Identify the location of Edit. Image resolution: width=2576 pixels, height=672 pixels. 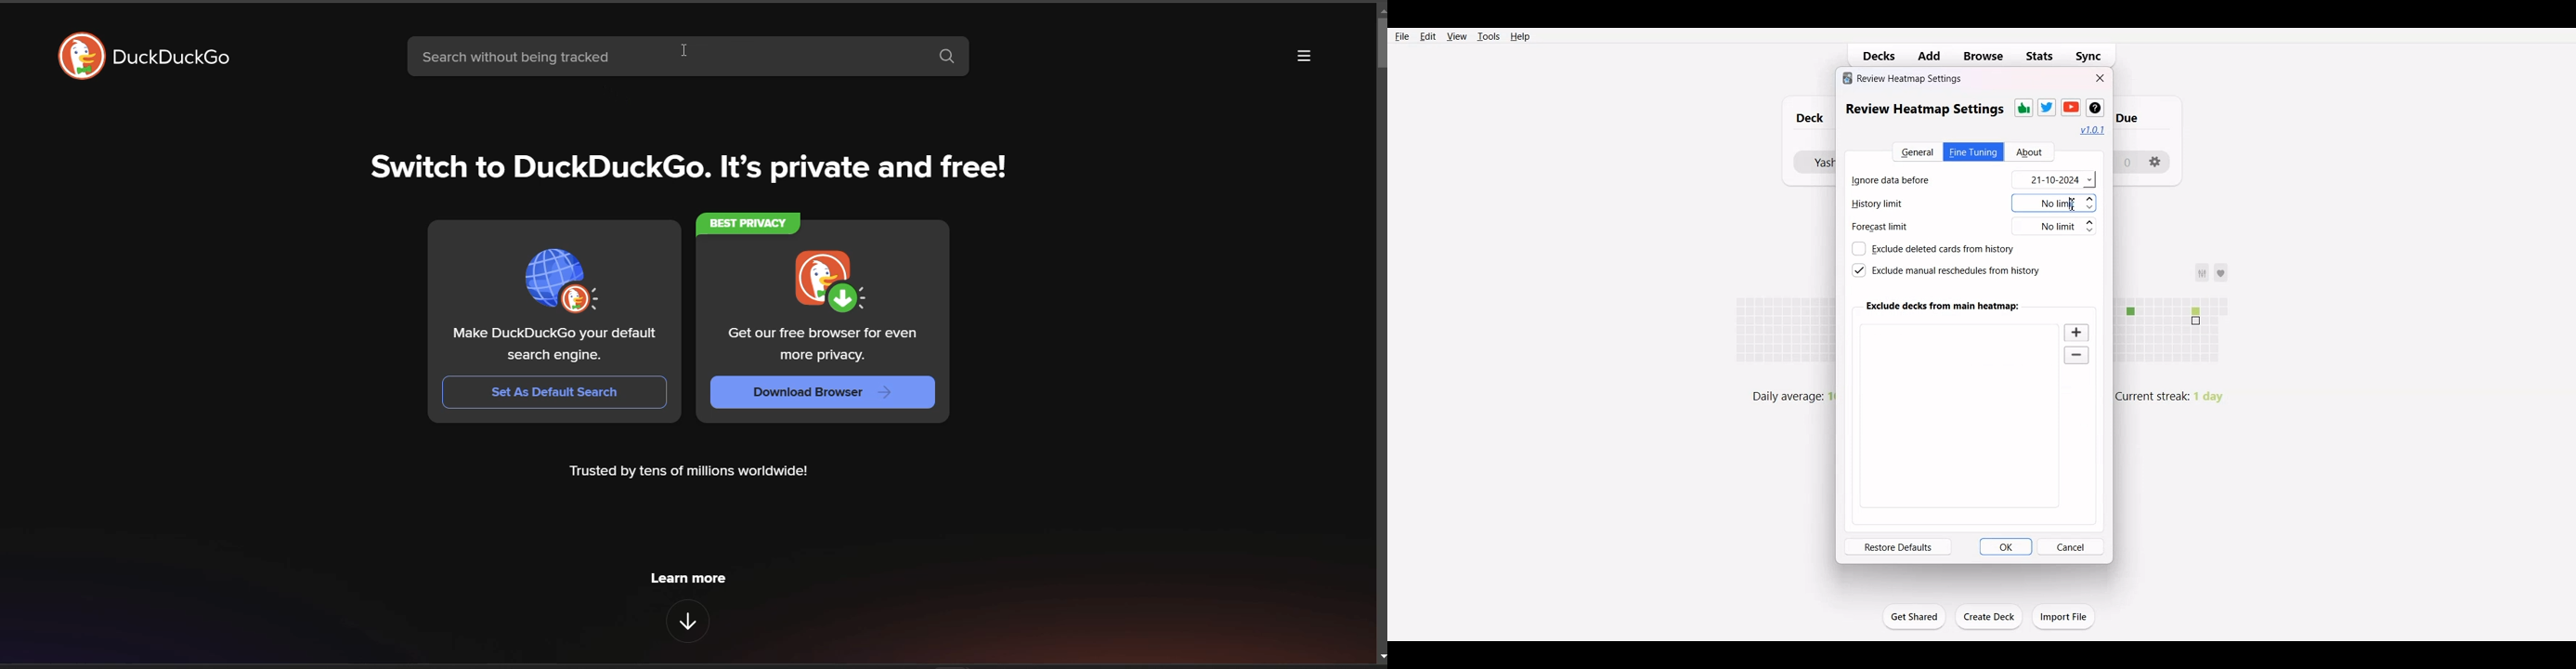
(1427, 36).